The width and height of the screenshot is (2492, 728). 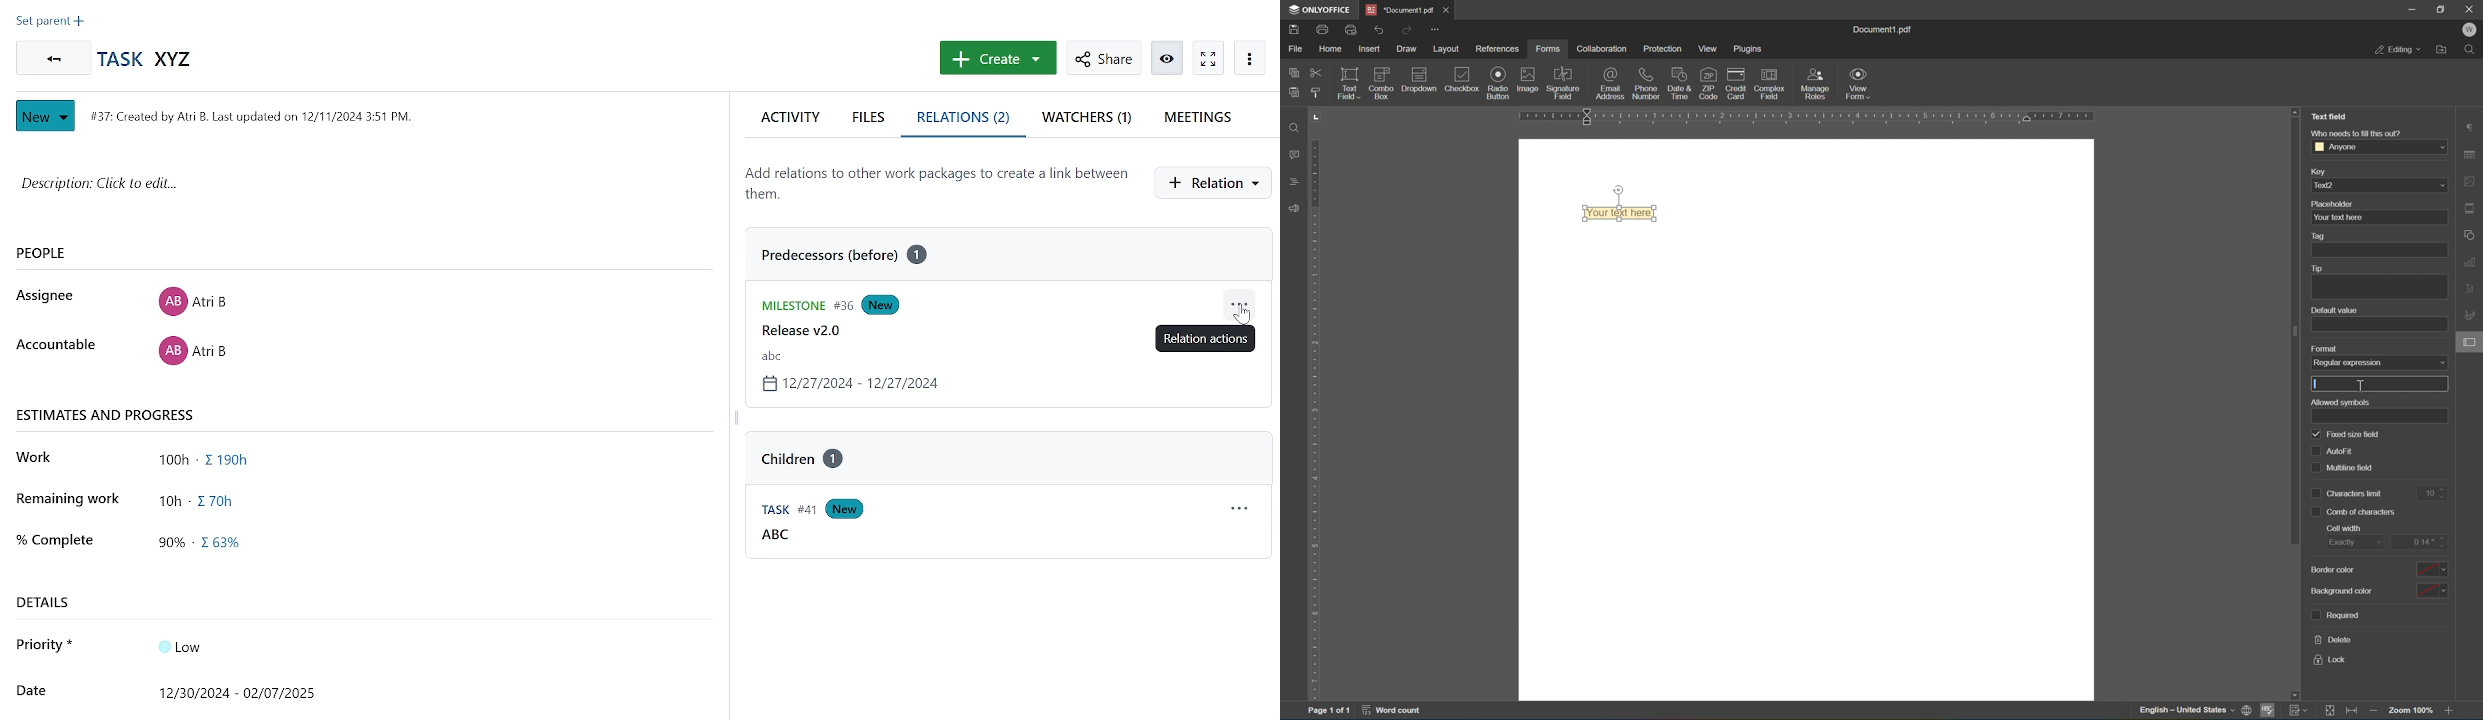 What do you see at coordinates (1242, 303) in the screenshot?
I see `relations actions` at bounding box center [1242, 303].